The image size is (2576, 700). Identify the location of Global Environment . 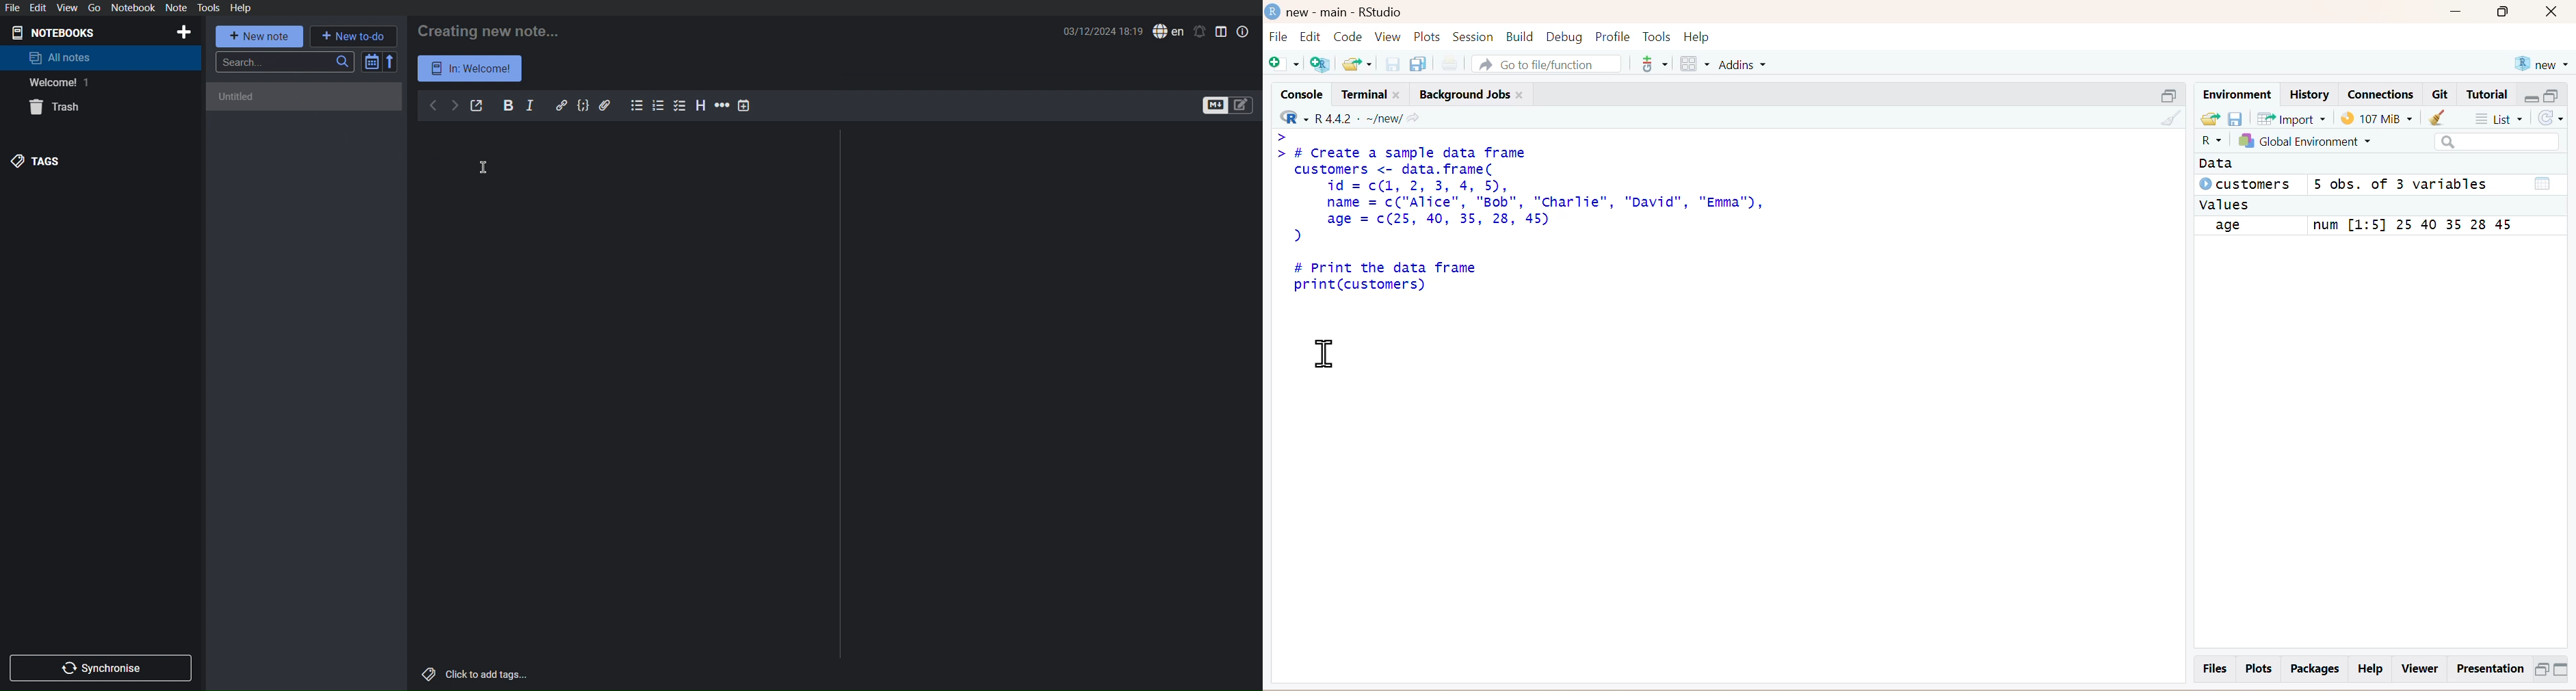
(2322, 143).